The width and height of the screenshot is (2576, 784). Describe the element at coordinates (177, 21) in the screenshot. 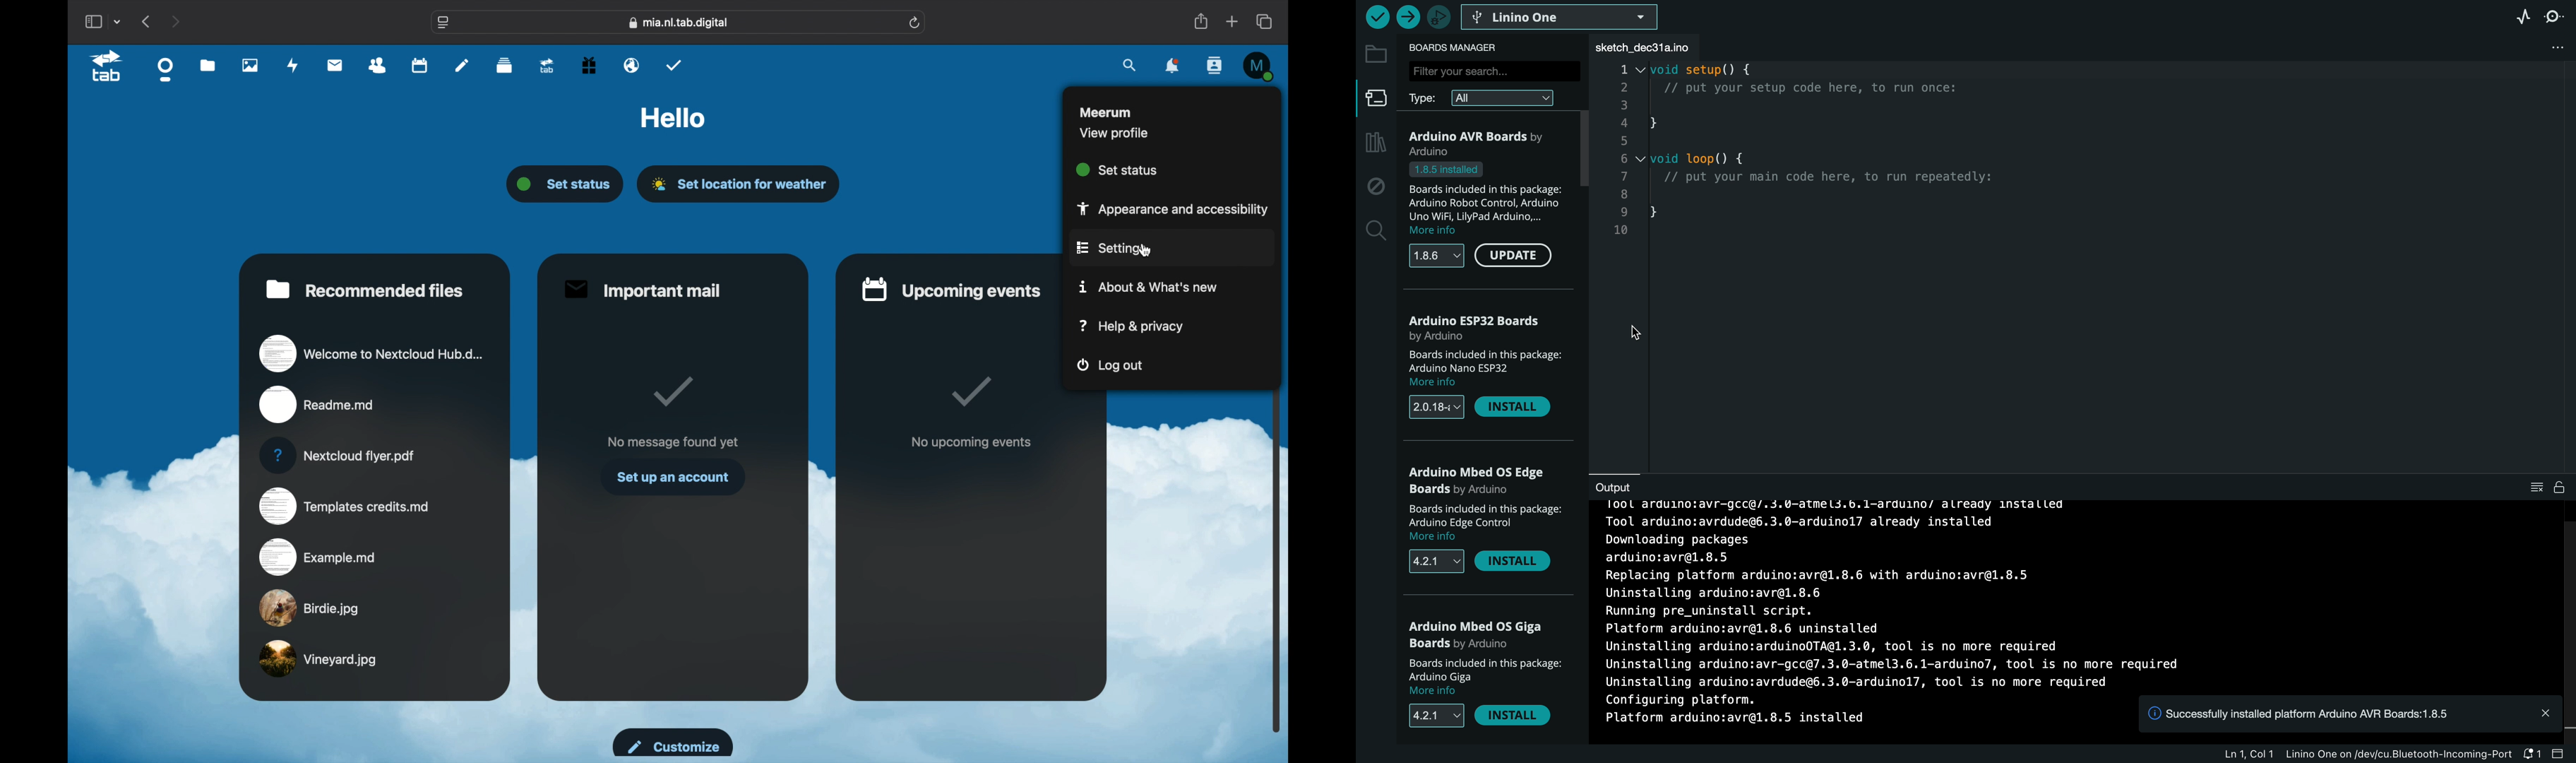

I see `next` at that location.